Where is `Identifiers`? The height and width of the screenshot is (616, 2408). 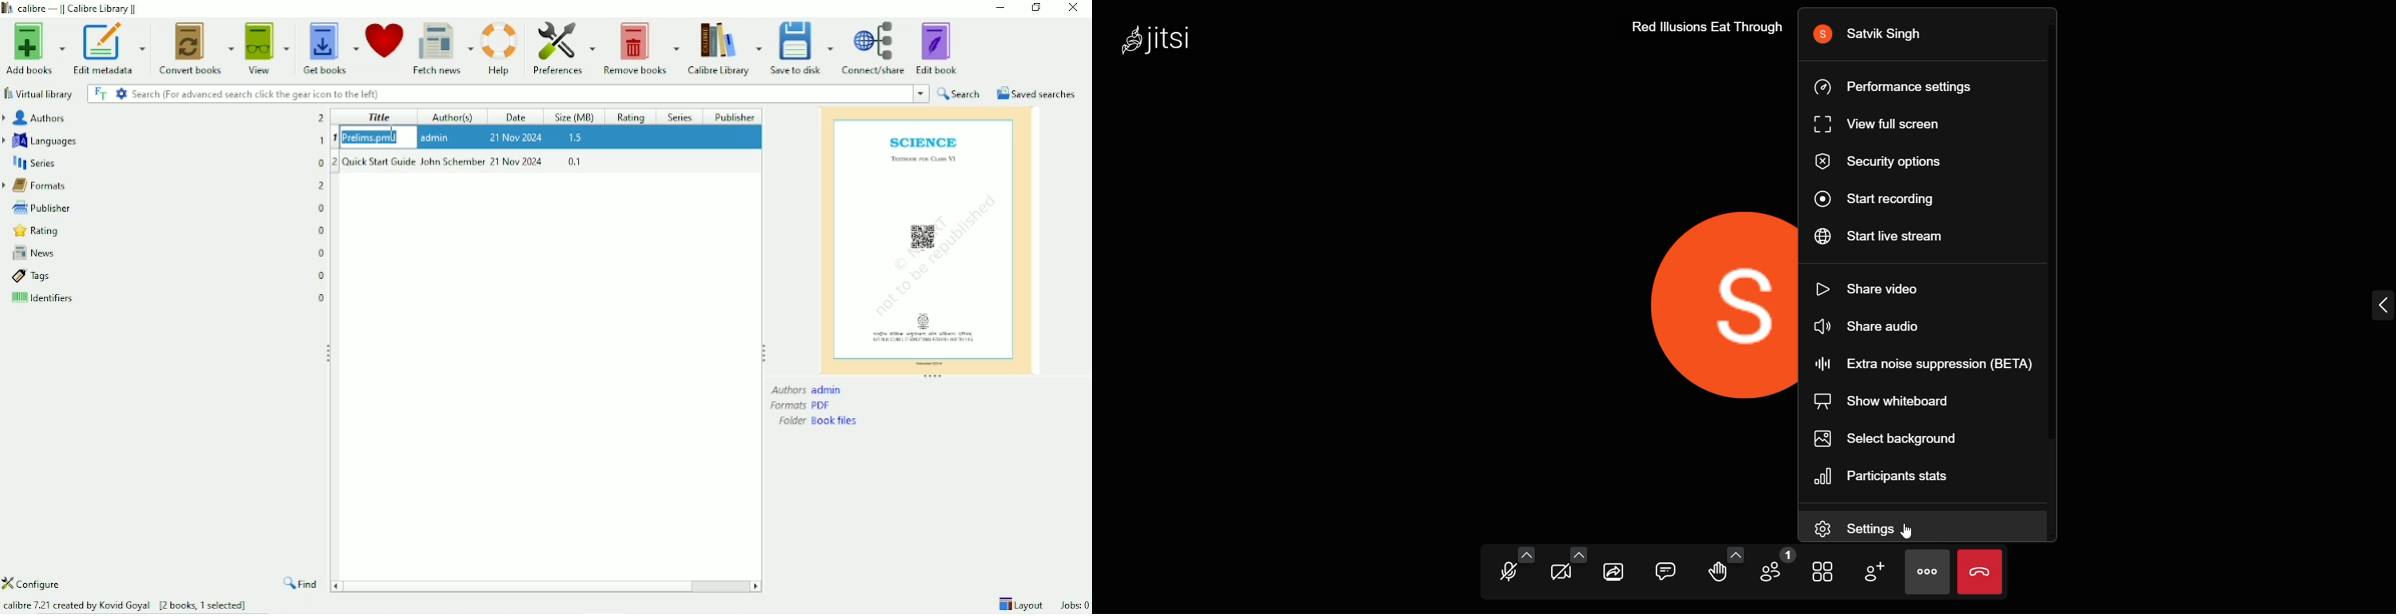 Identifiers is located at coordinates (40, 300).